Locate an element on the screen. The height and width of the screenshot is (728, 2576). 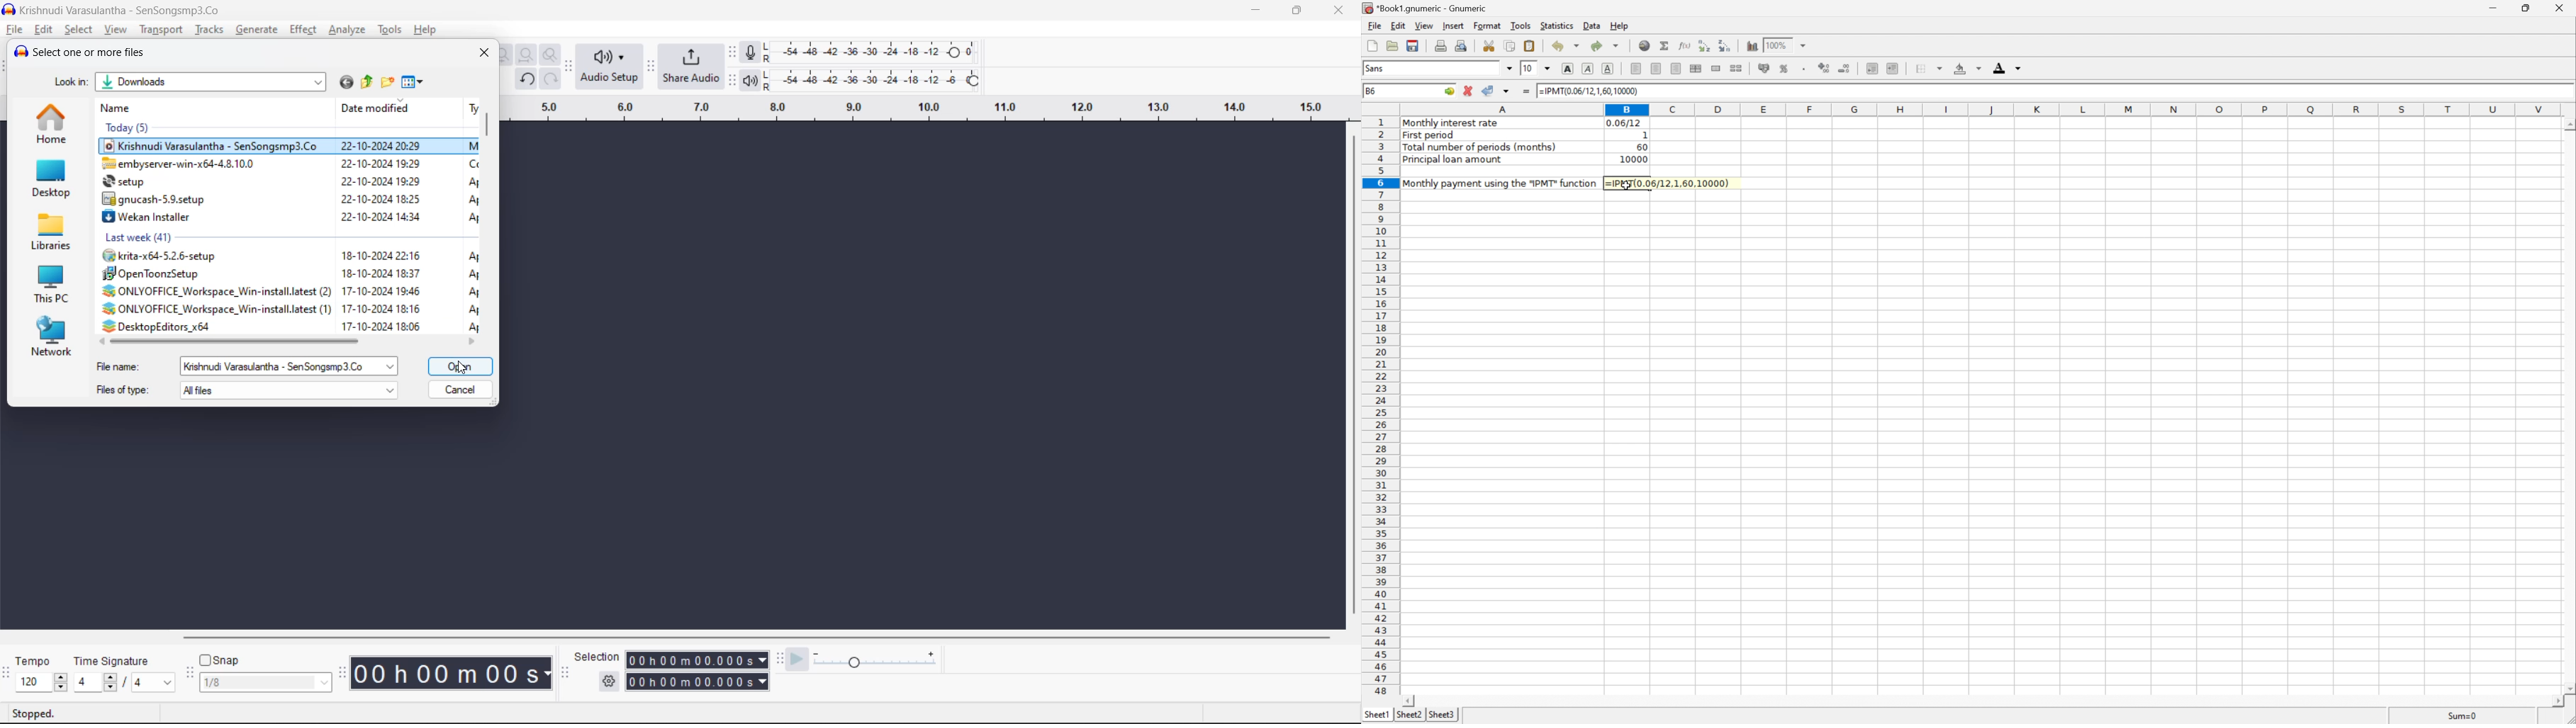
time tool bar is located at coordinates (345, 672).